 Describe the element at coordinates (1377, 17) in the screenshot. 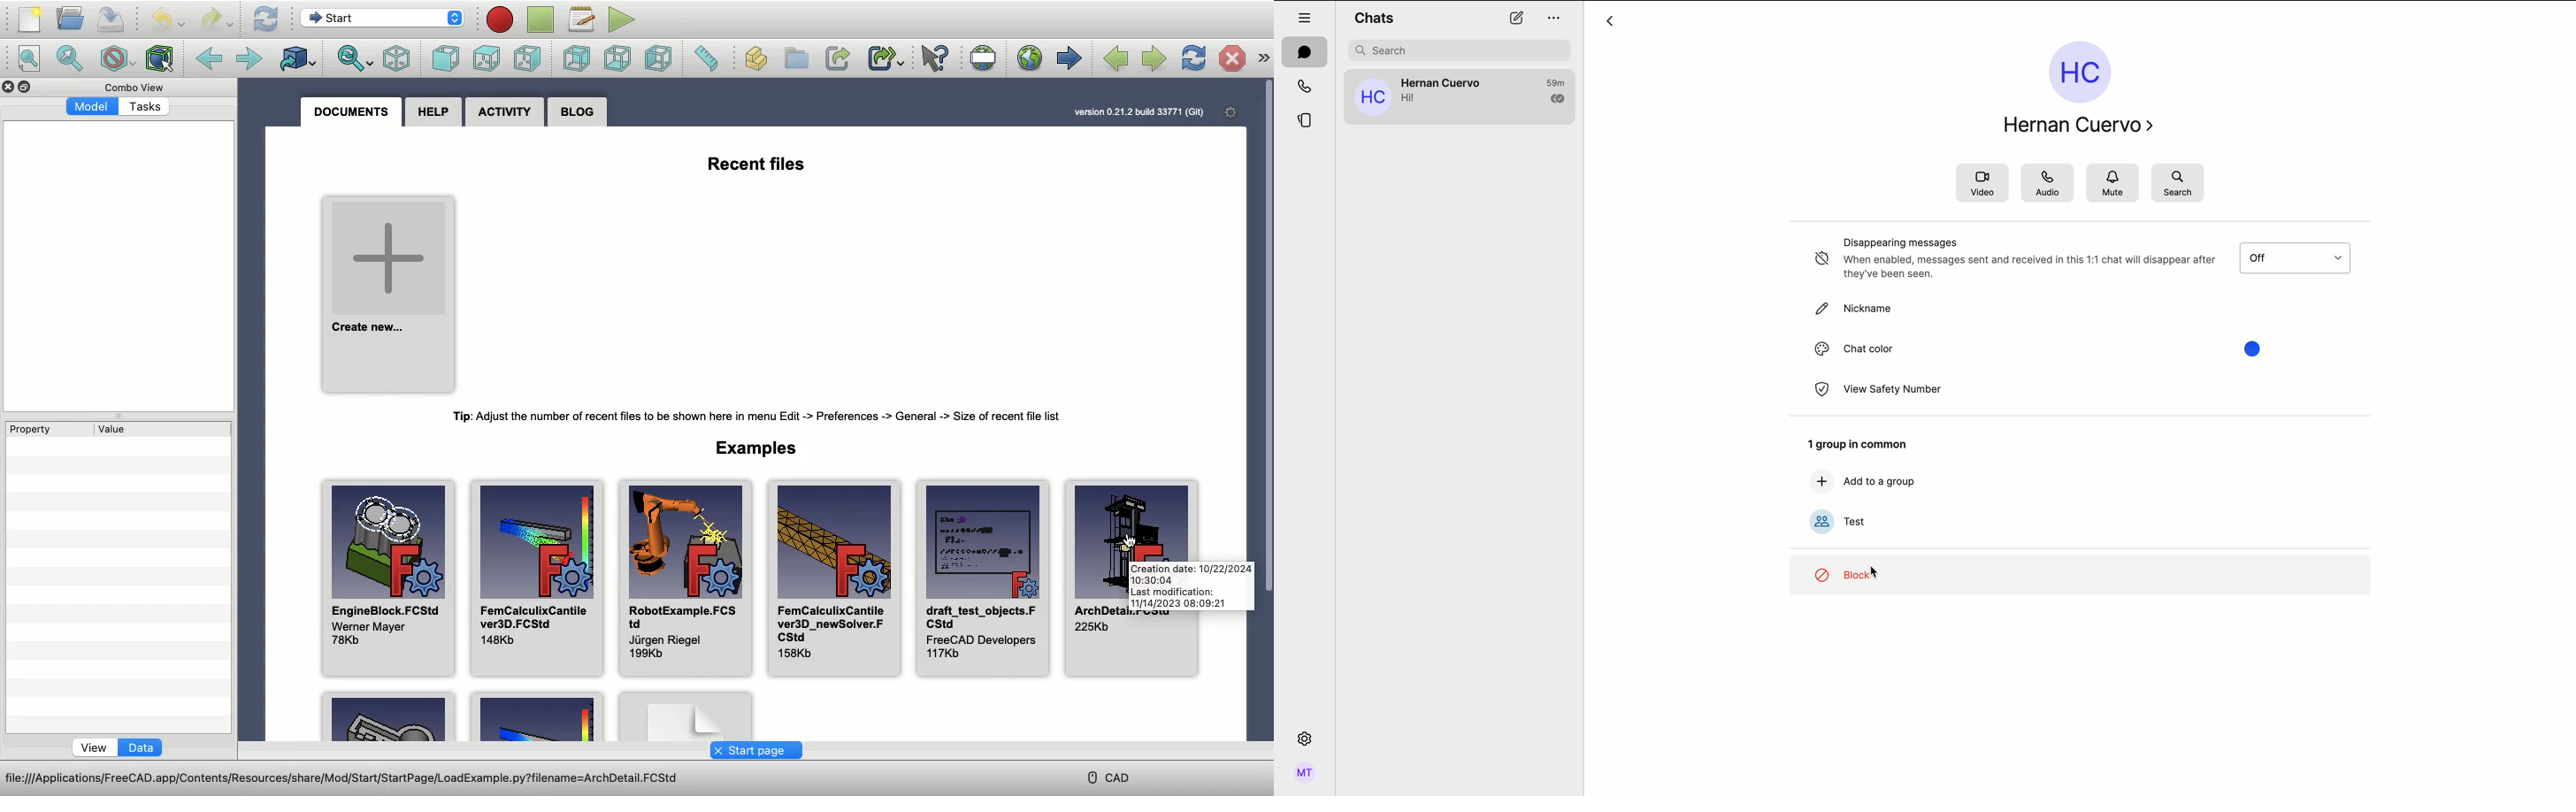

I see `chats` at that location.